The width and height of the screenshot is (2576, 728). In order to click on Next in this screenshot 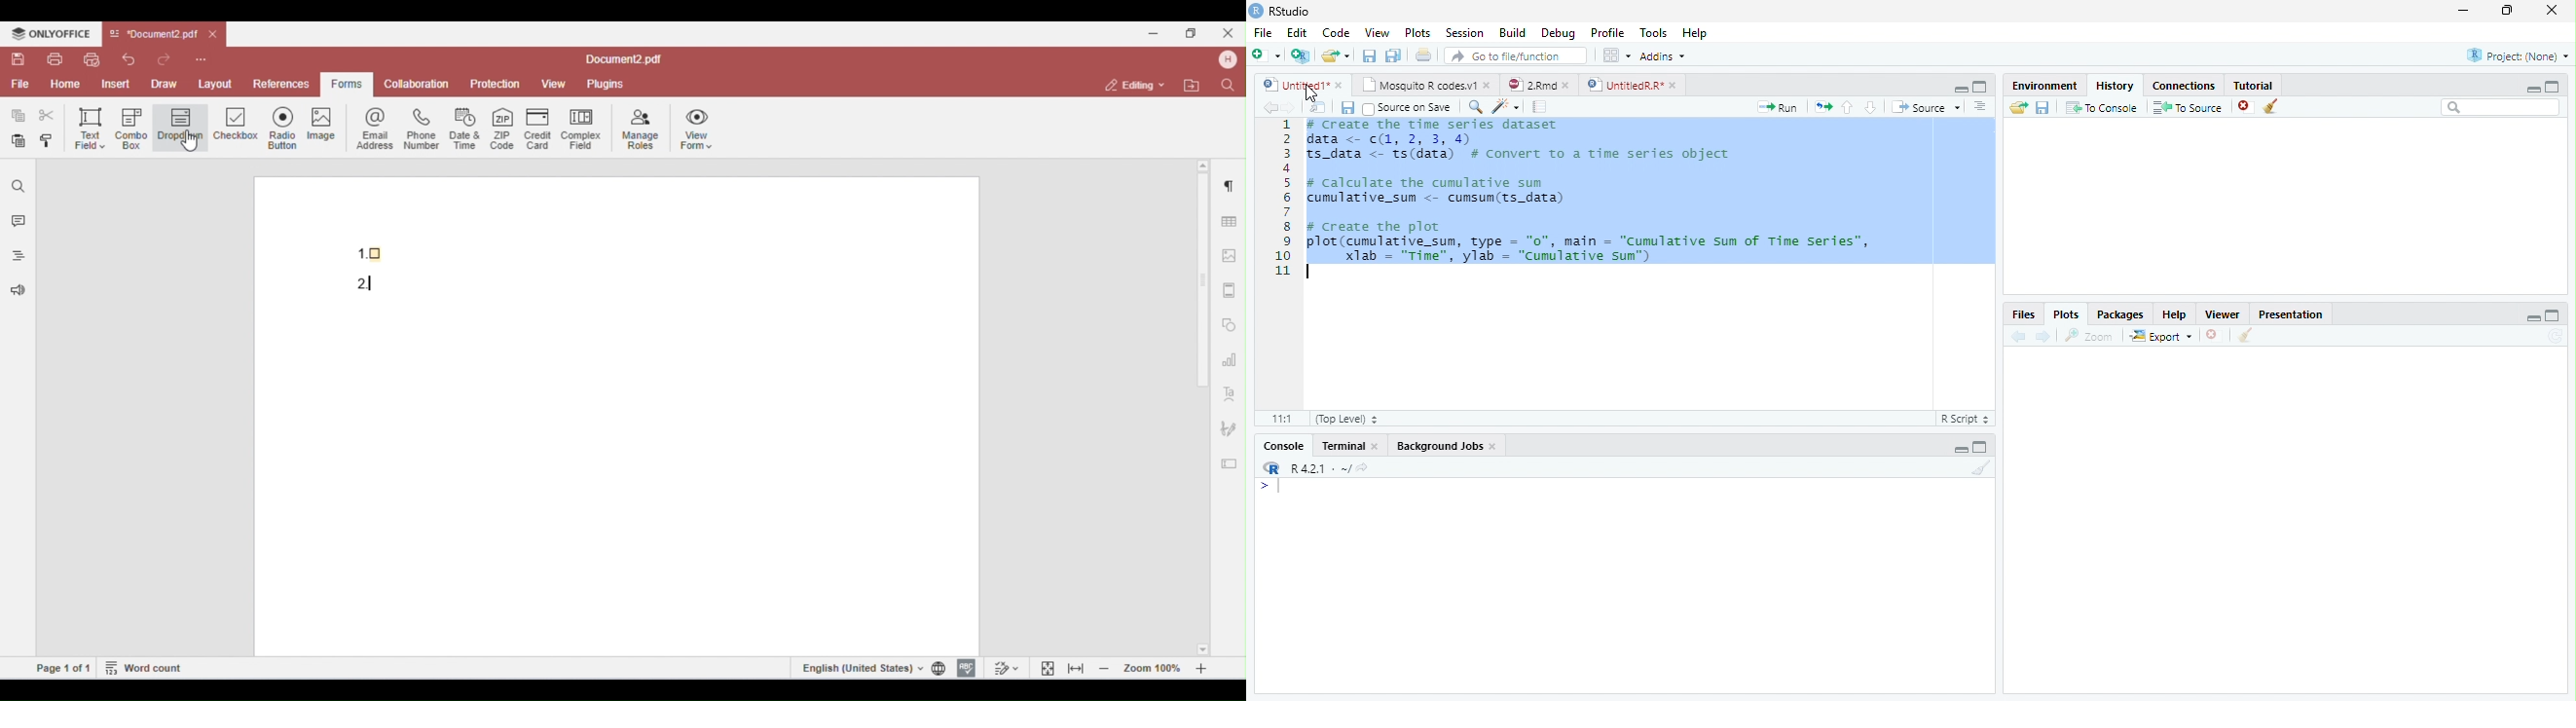, I will do `click(2043, 340)`.